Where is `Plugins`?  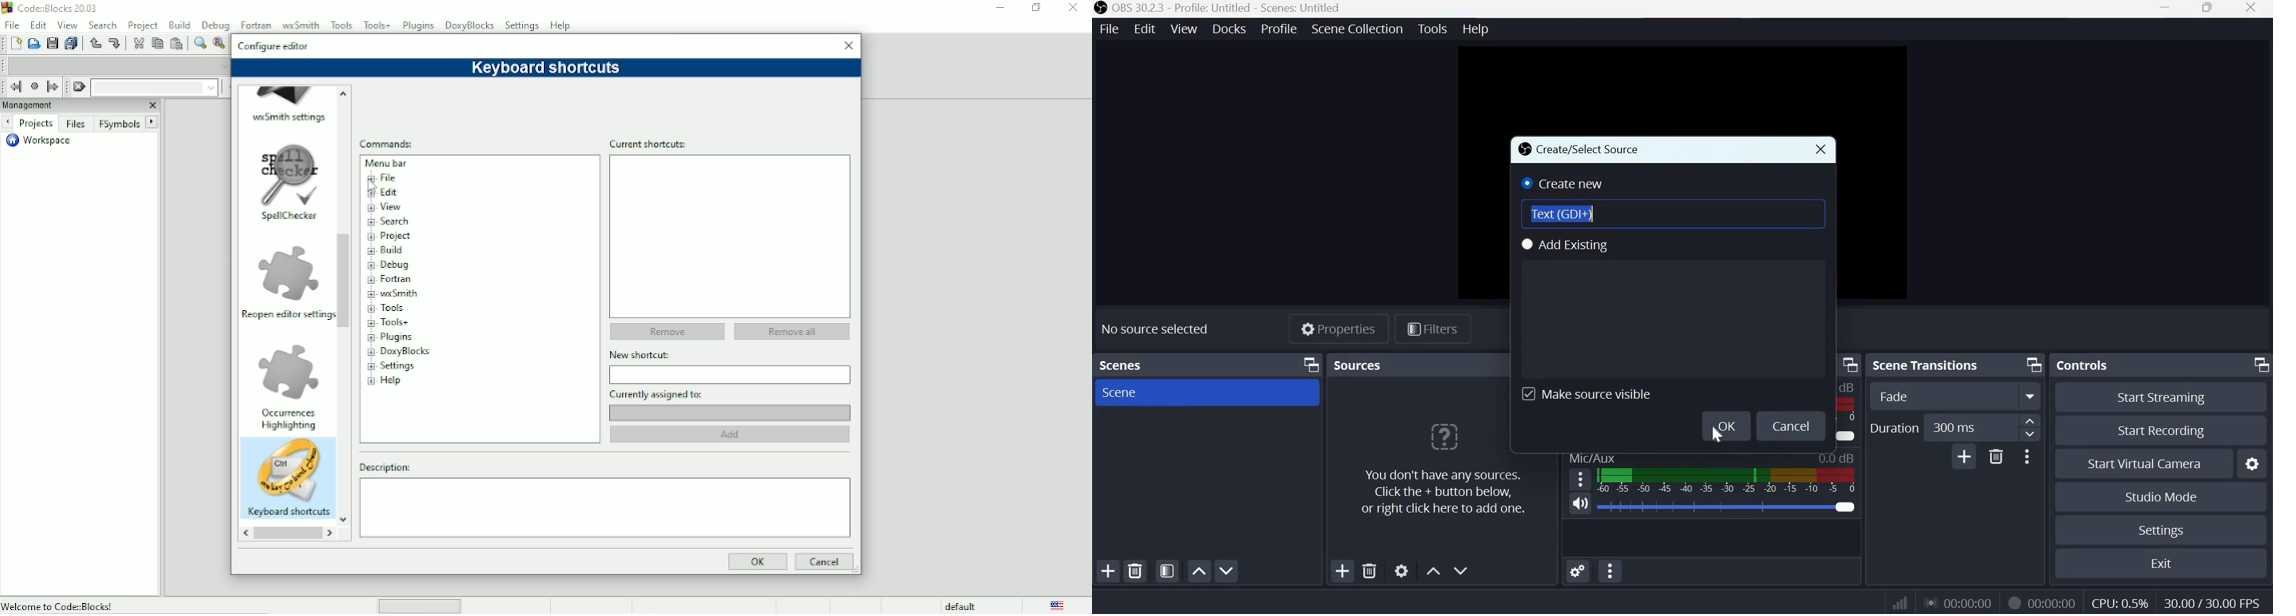 Plugins is located at coordinates (397, 337).